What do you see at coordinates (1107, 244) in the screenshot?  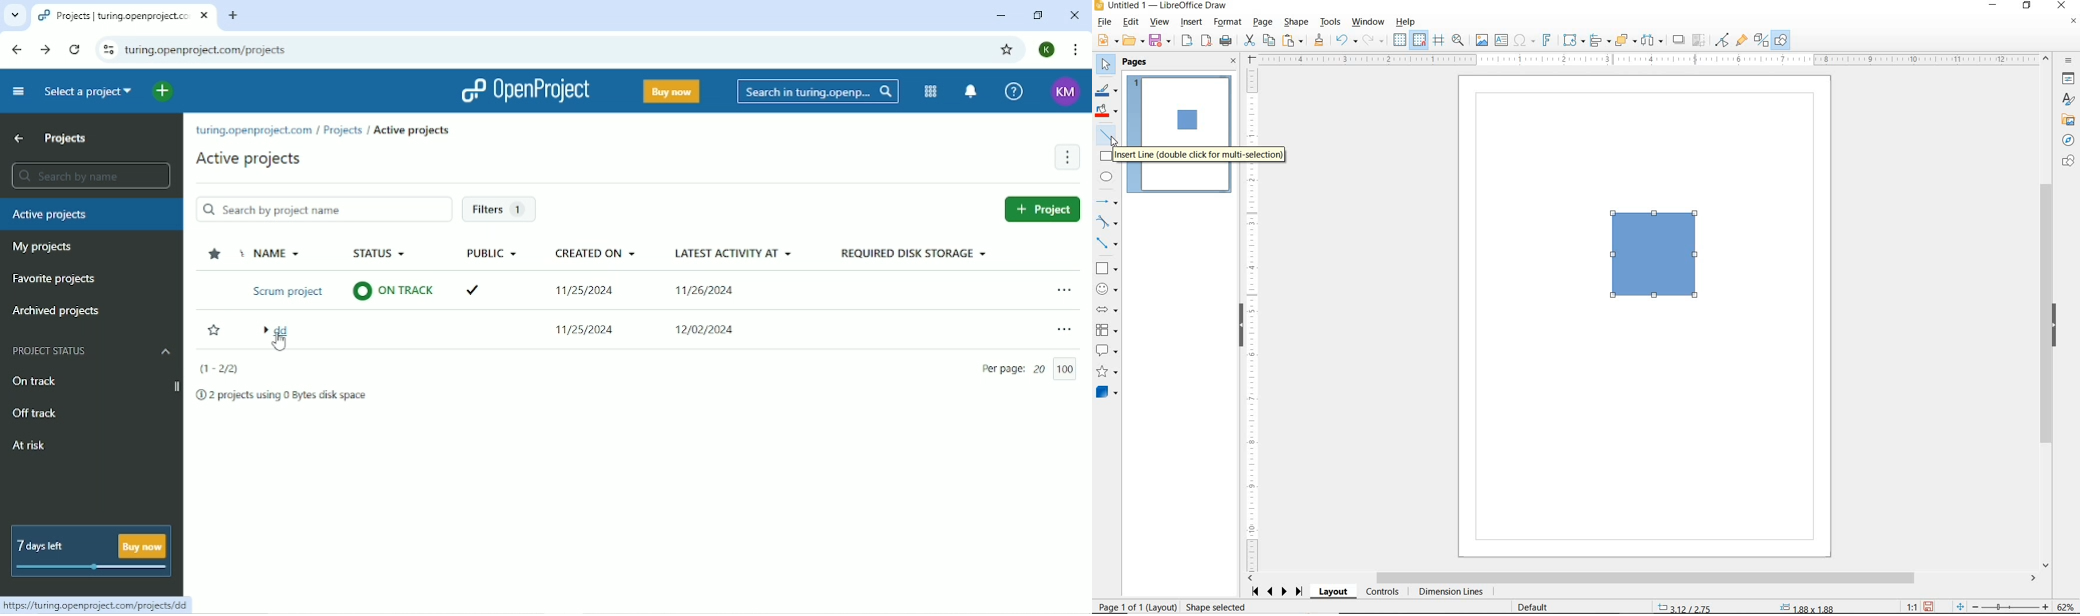 I see `CONNECTORS` at bounding box center [1107, 244].